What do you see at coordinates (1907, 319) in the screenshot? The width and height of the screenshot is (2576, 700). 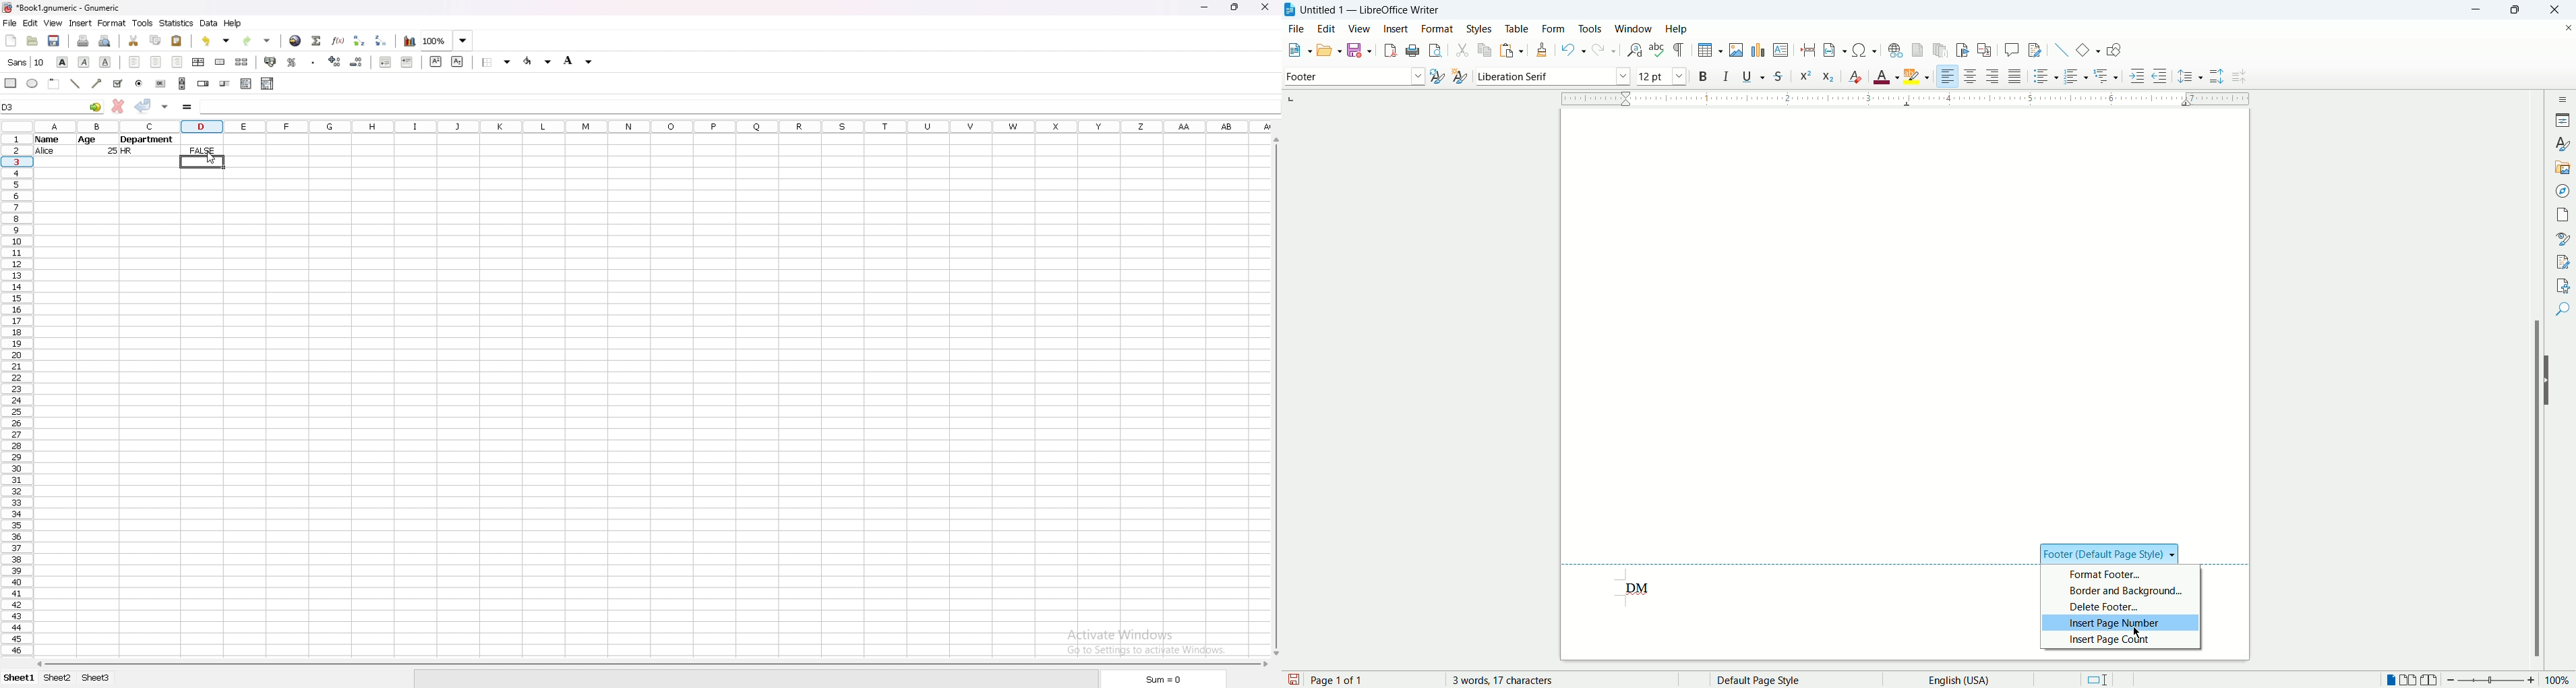 I see `main page` at bounding box center [1907, 319].